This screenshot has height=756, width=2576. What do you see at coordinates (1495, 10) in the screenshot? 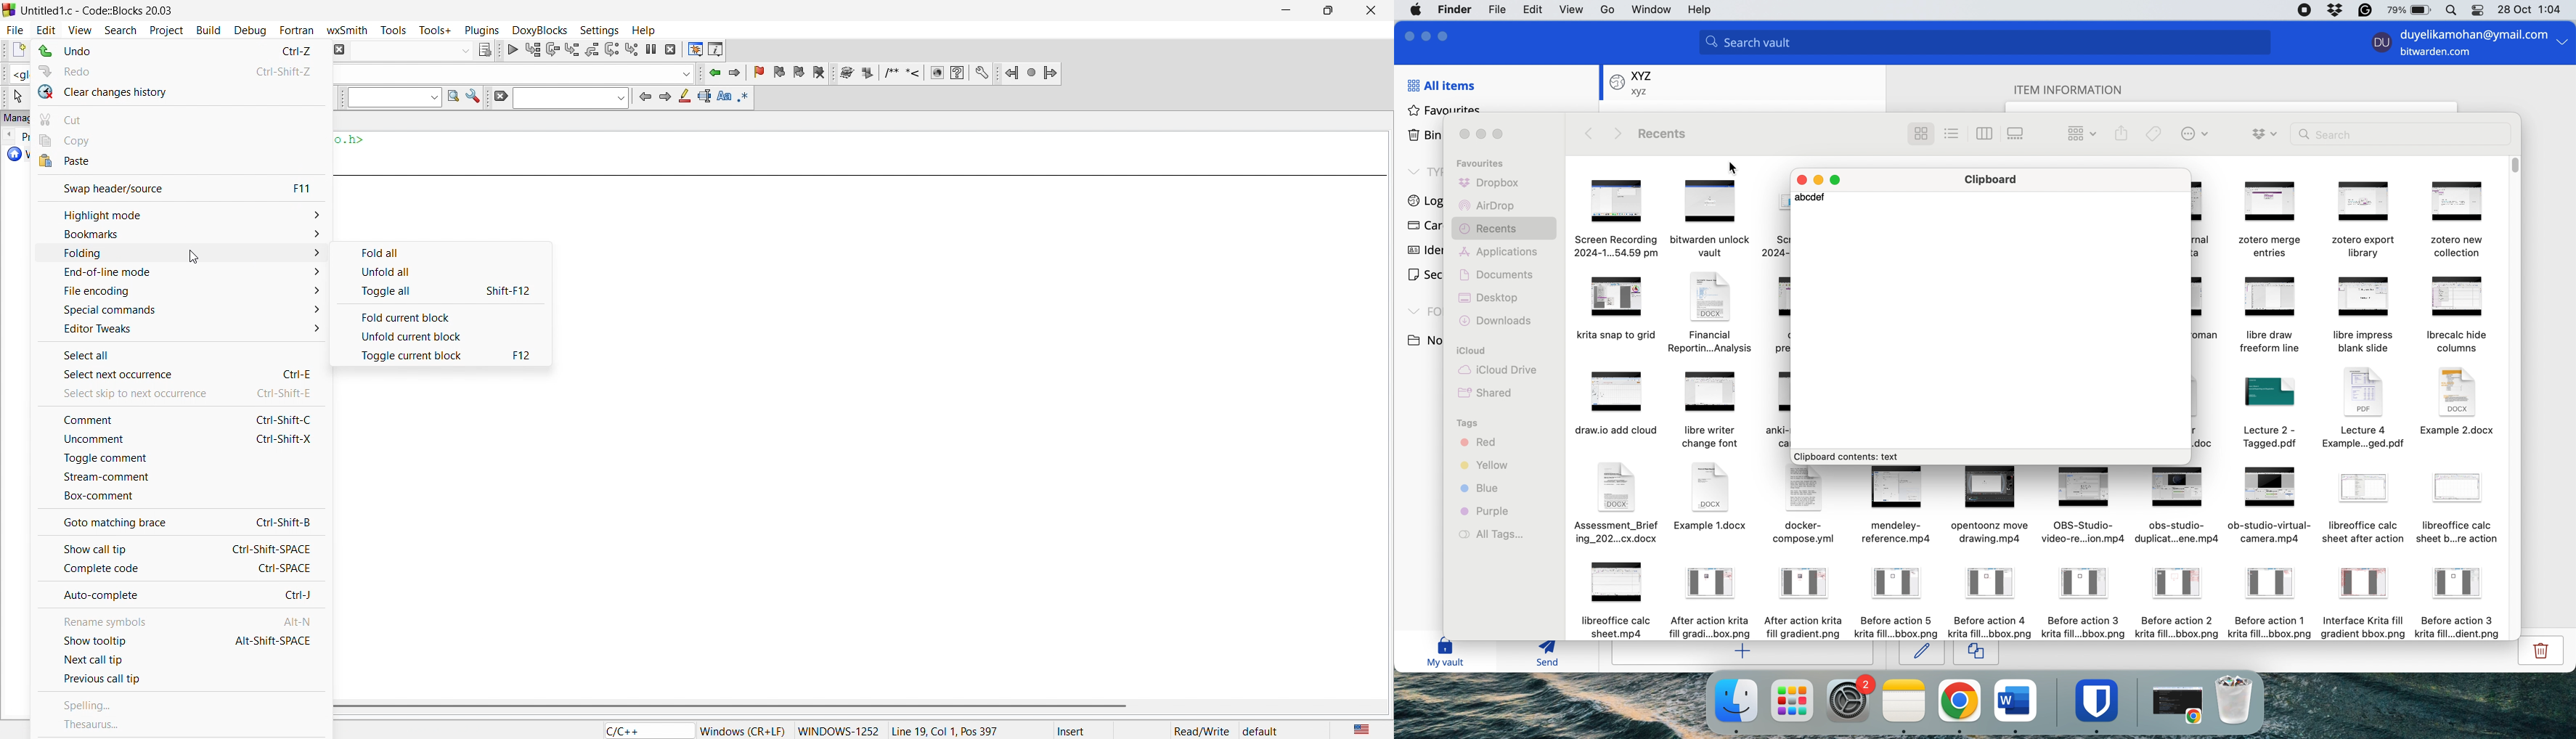
I see `file` at bounding box center [1495, 10].